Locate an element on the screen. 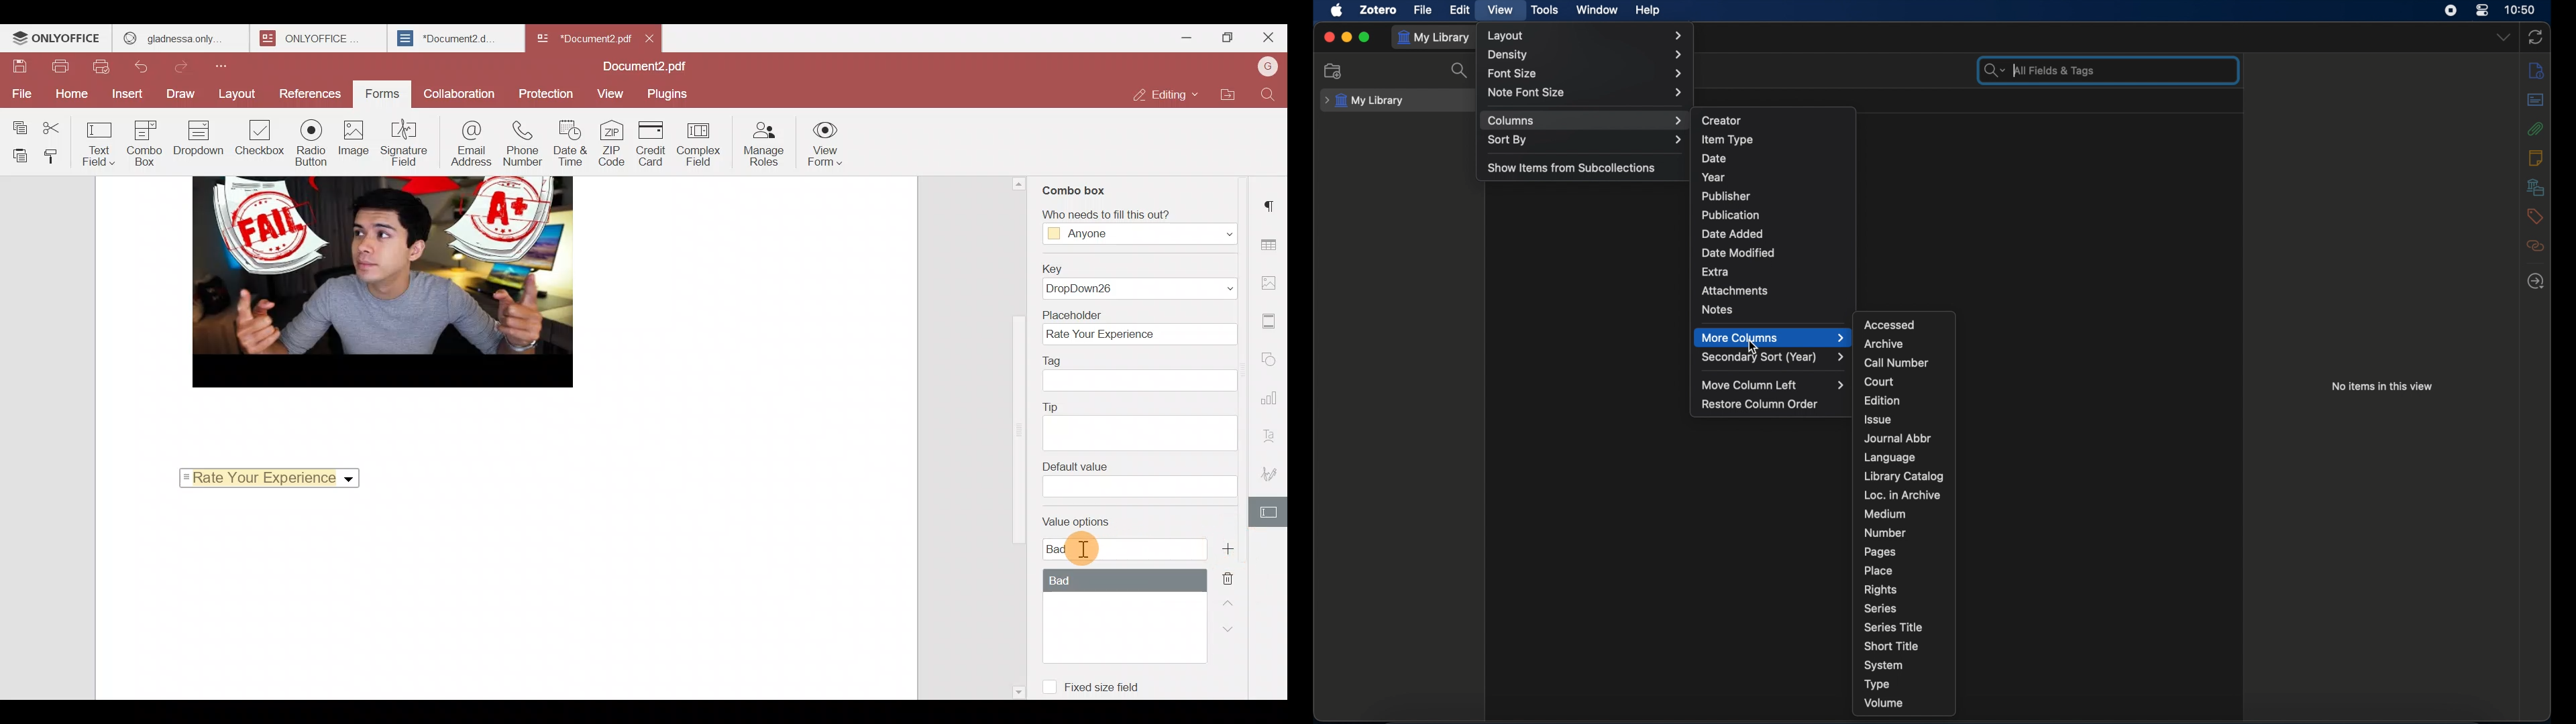 The height and width of the screenshot is (728, 2576). close is located at coordinates (1328, 36).